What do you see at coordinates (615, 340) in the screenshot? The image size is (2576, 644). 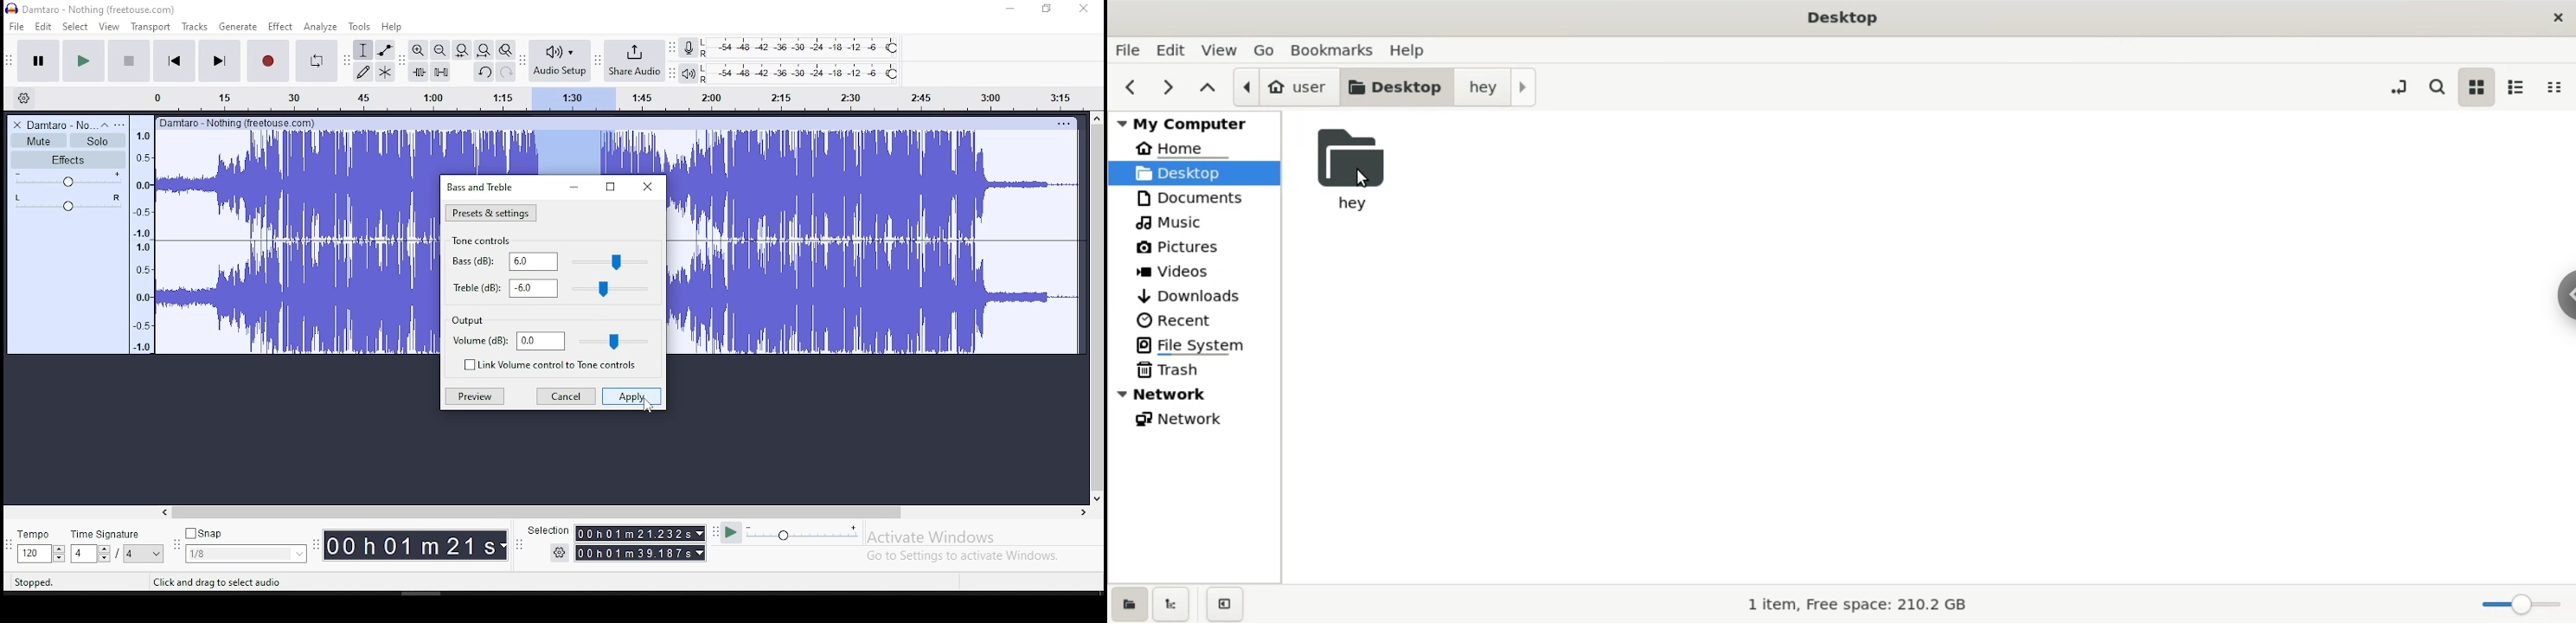 I see `control` at bounding box center [615, 340].